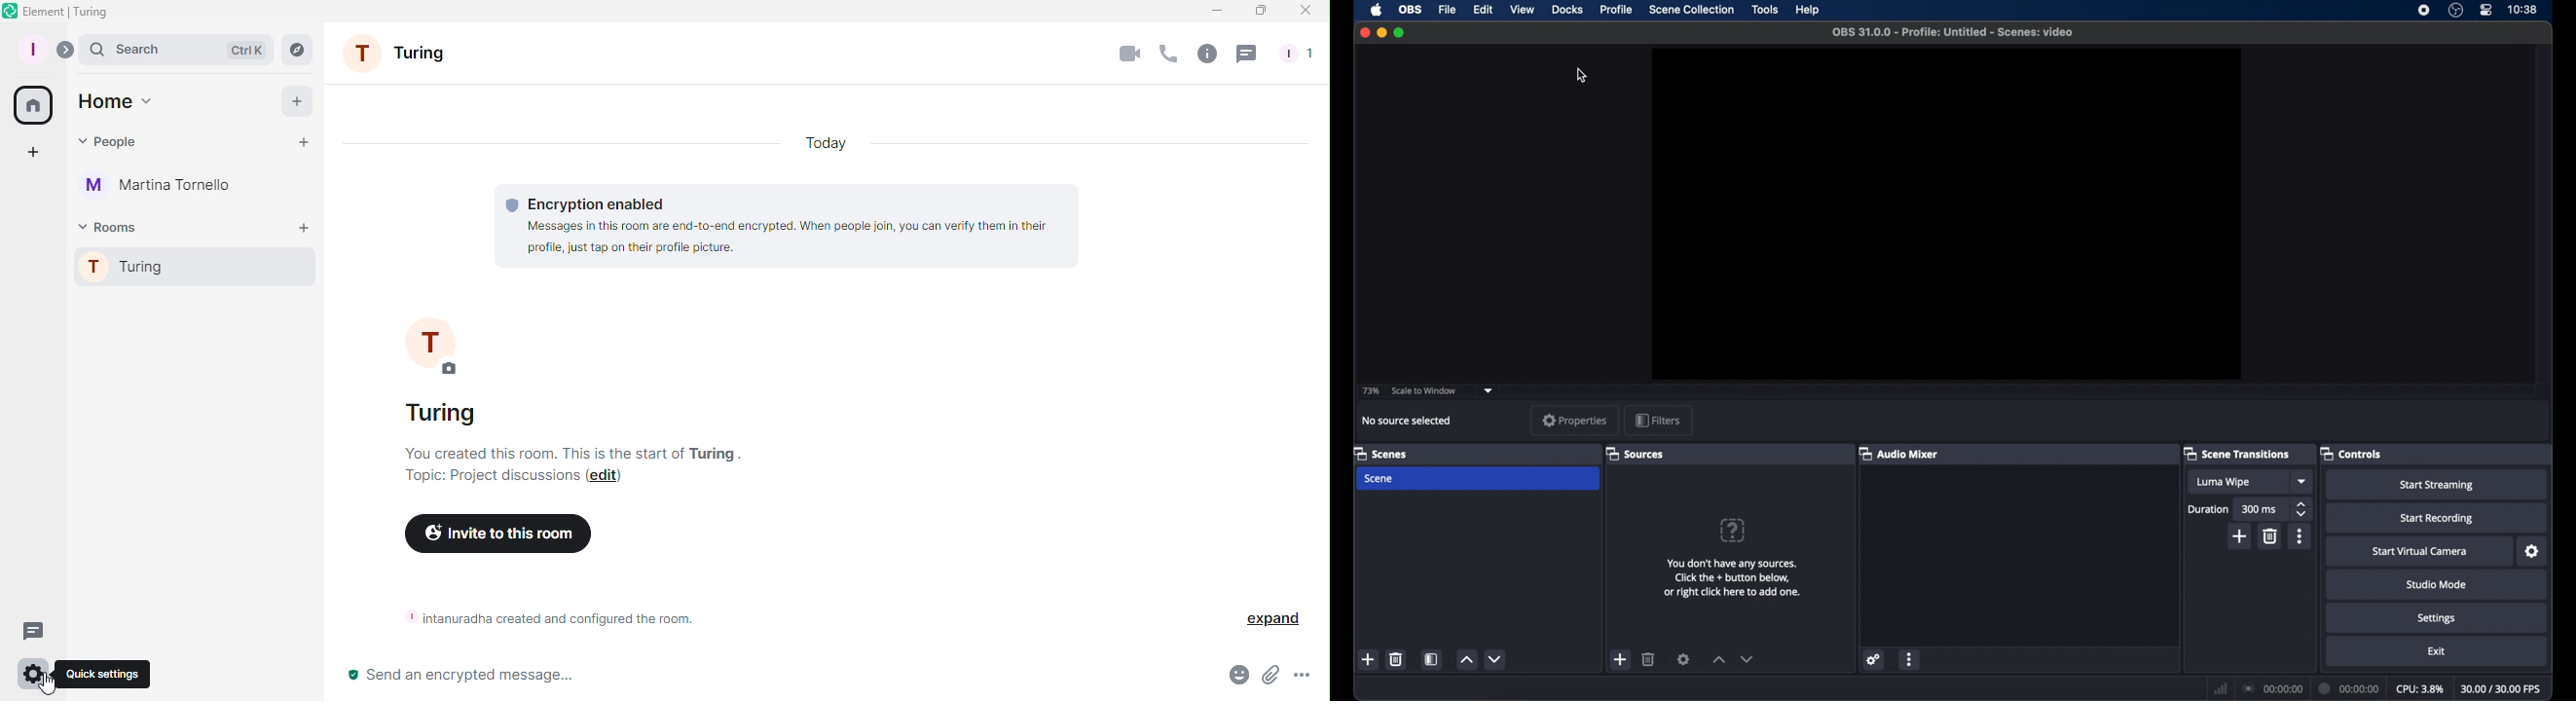 The width and height of the screenshot is (2576, 728). I want to click on 73%, so click(1368, 390).